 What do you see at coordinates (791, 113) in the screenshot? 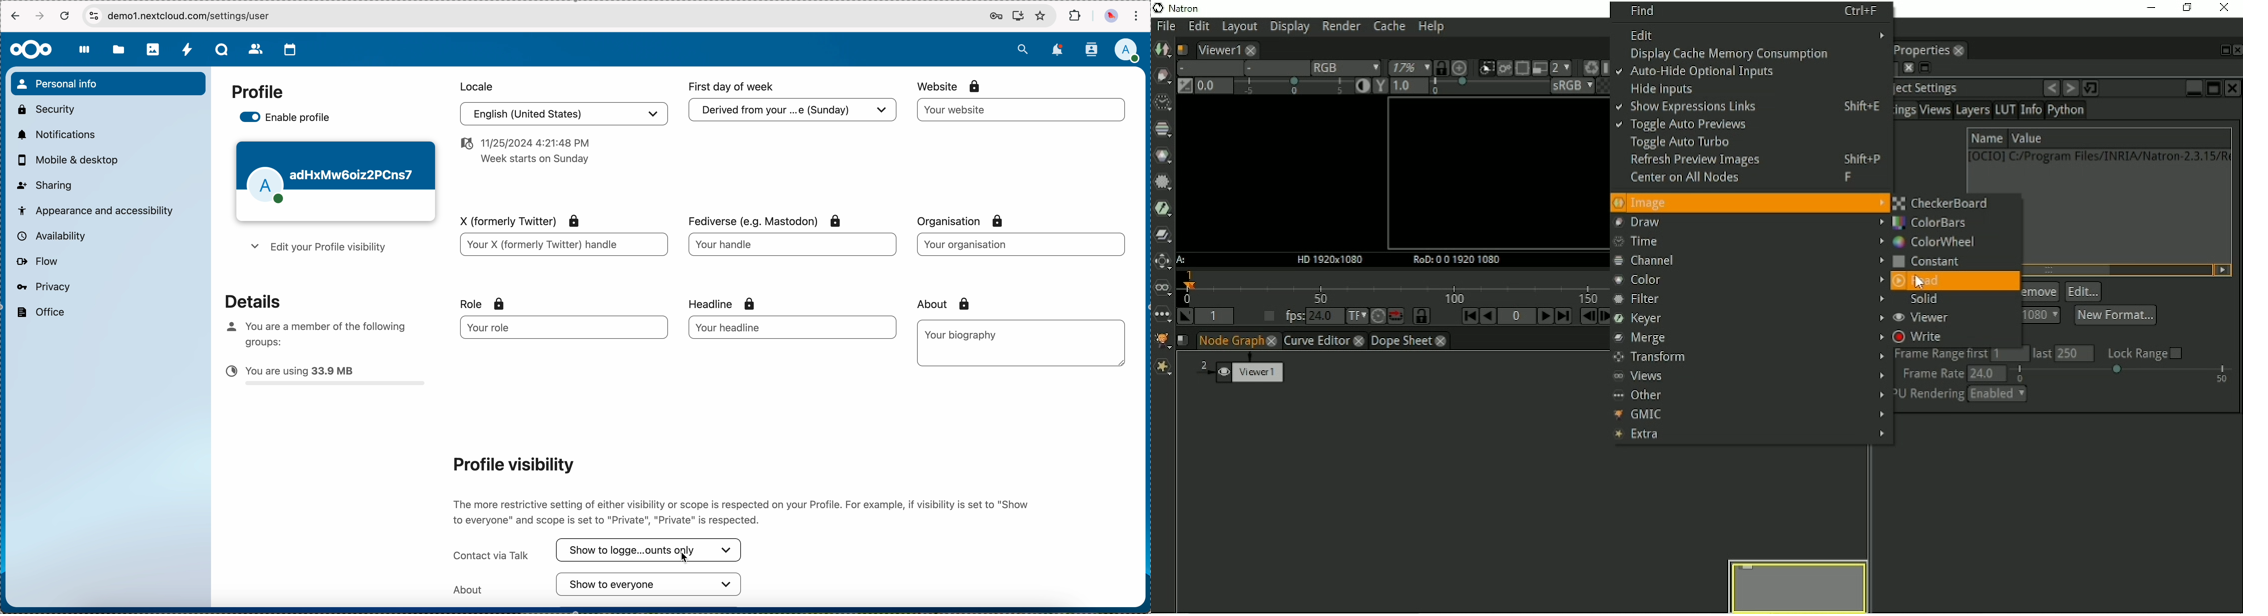
I see `derived from your` at bounding box center [791, 113].